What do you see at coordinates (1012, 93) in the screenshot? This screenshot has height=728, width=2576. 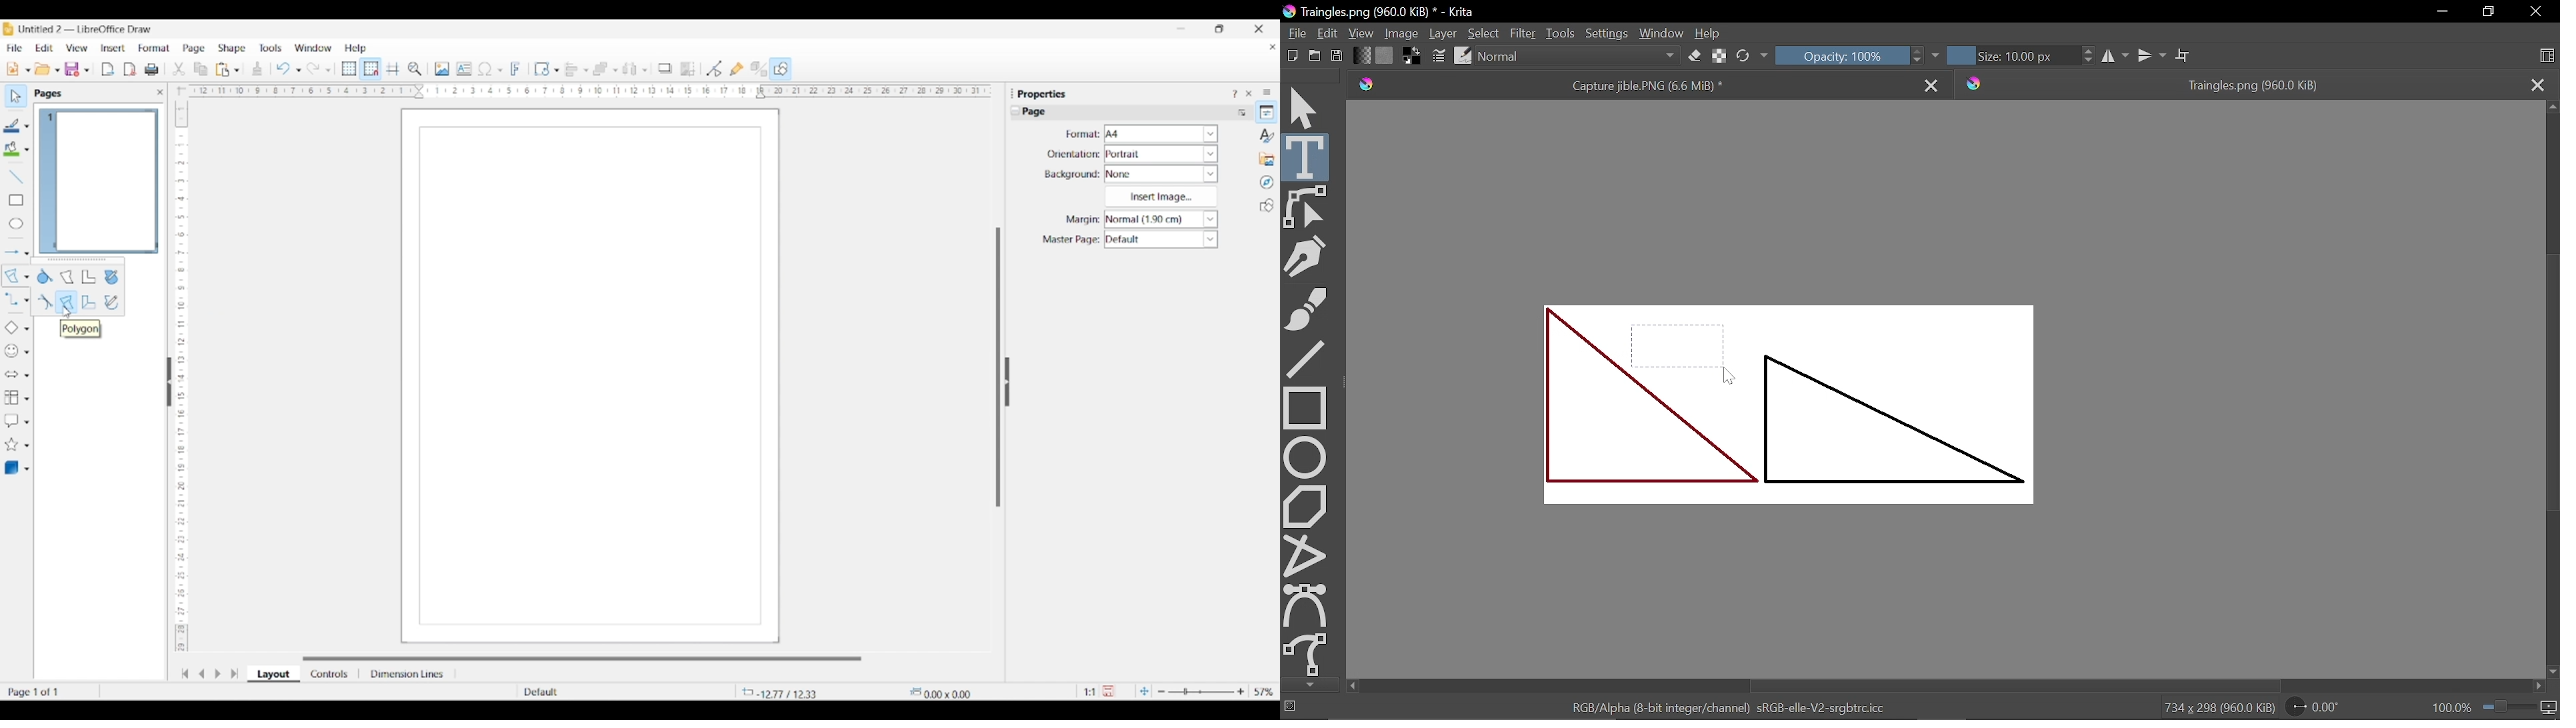 I see `Float properties panel` at bounding box center [1012, 93].